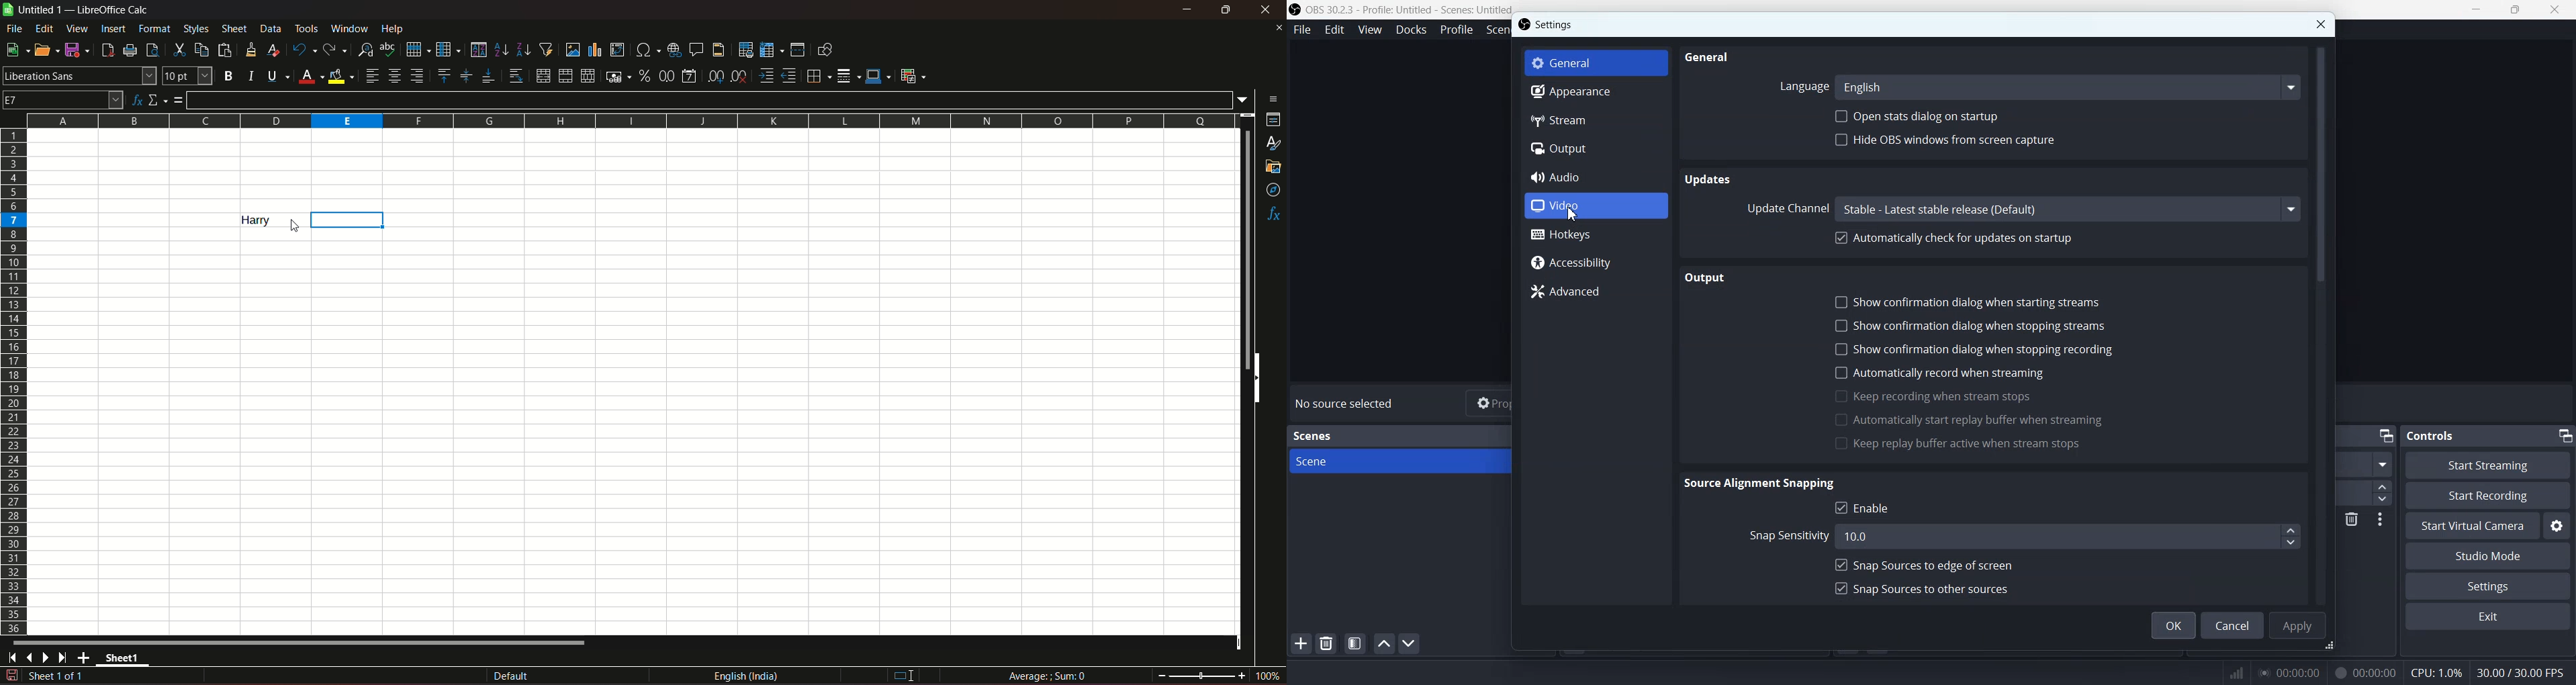  I want to click on No source selected, so click(1348, 405).